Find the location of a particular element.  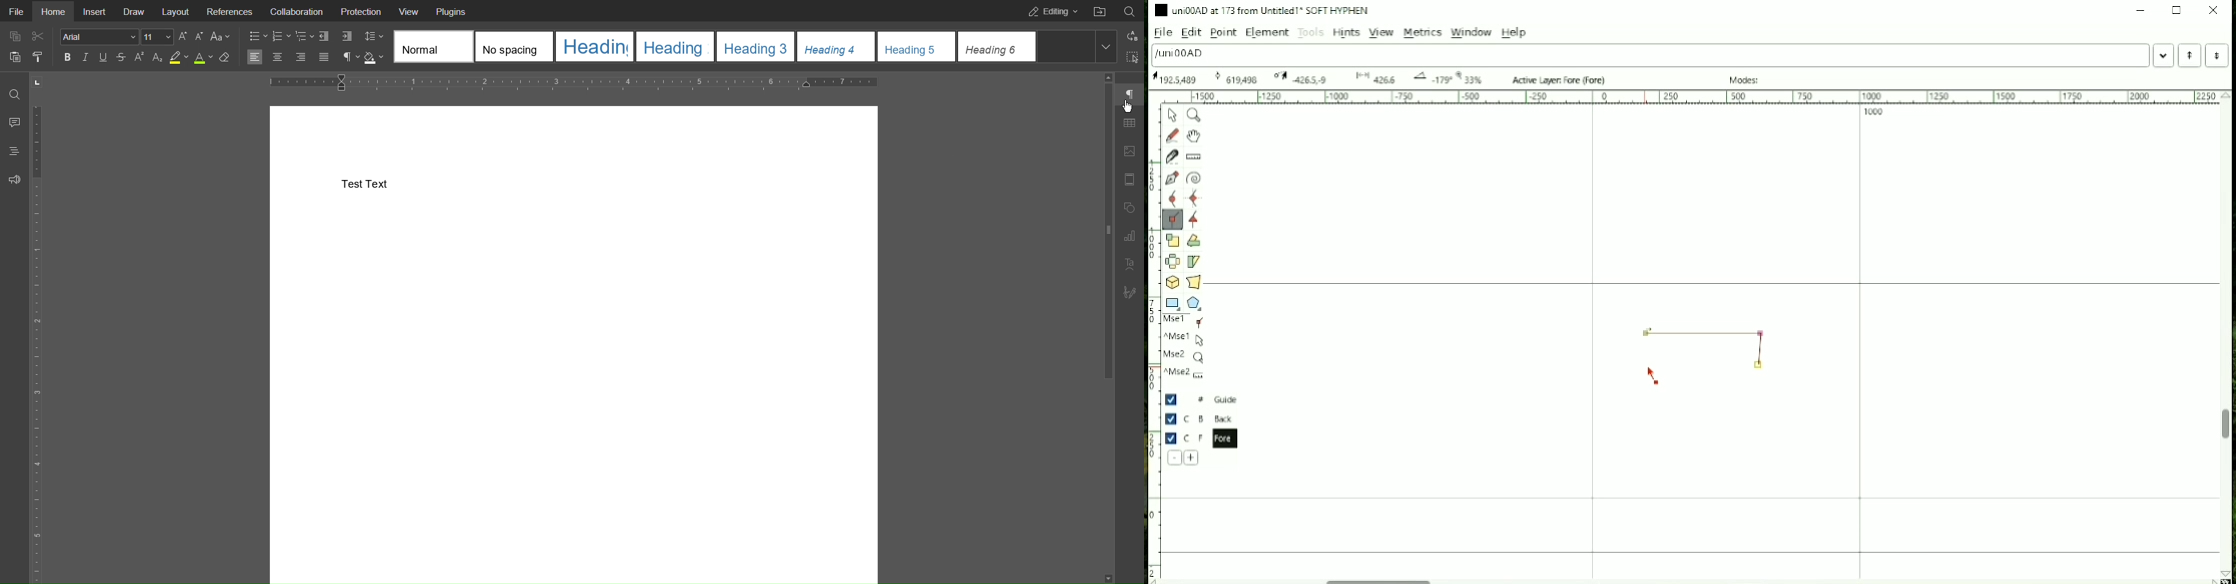

Text Cases is located at coordinates (219, 36).